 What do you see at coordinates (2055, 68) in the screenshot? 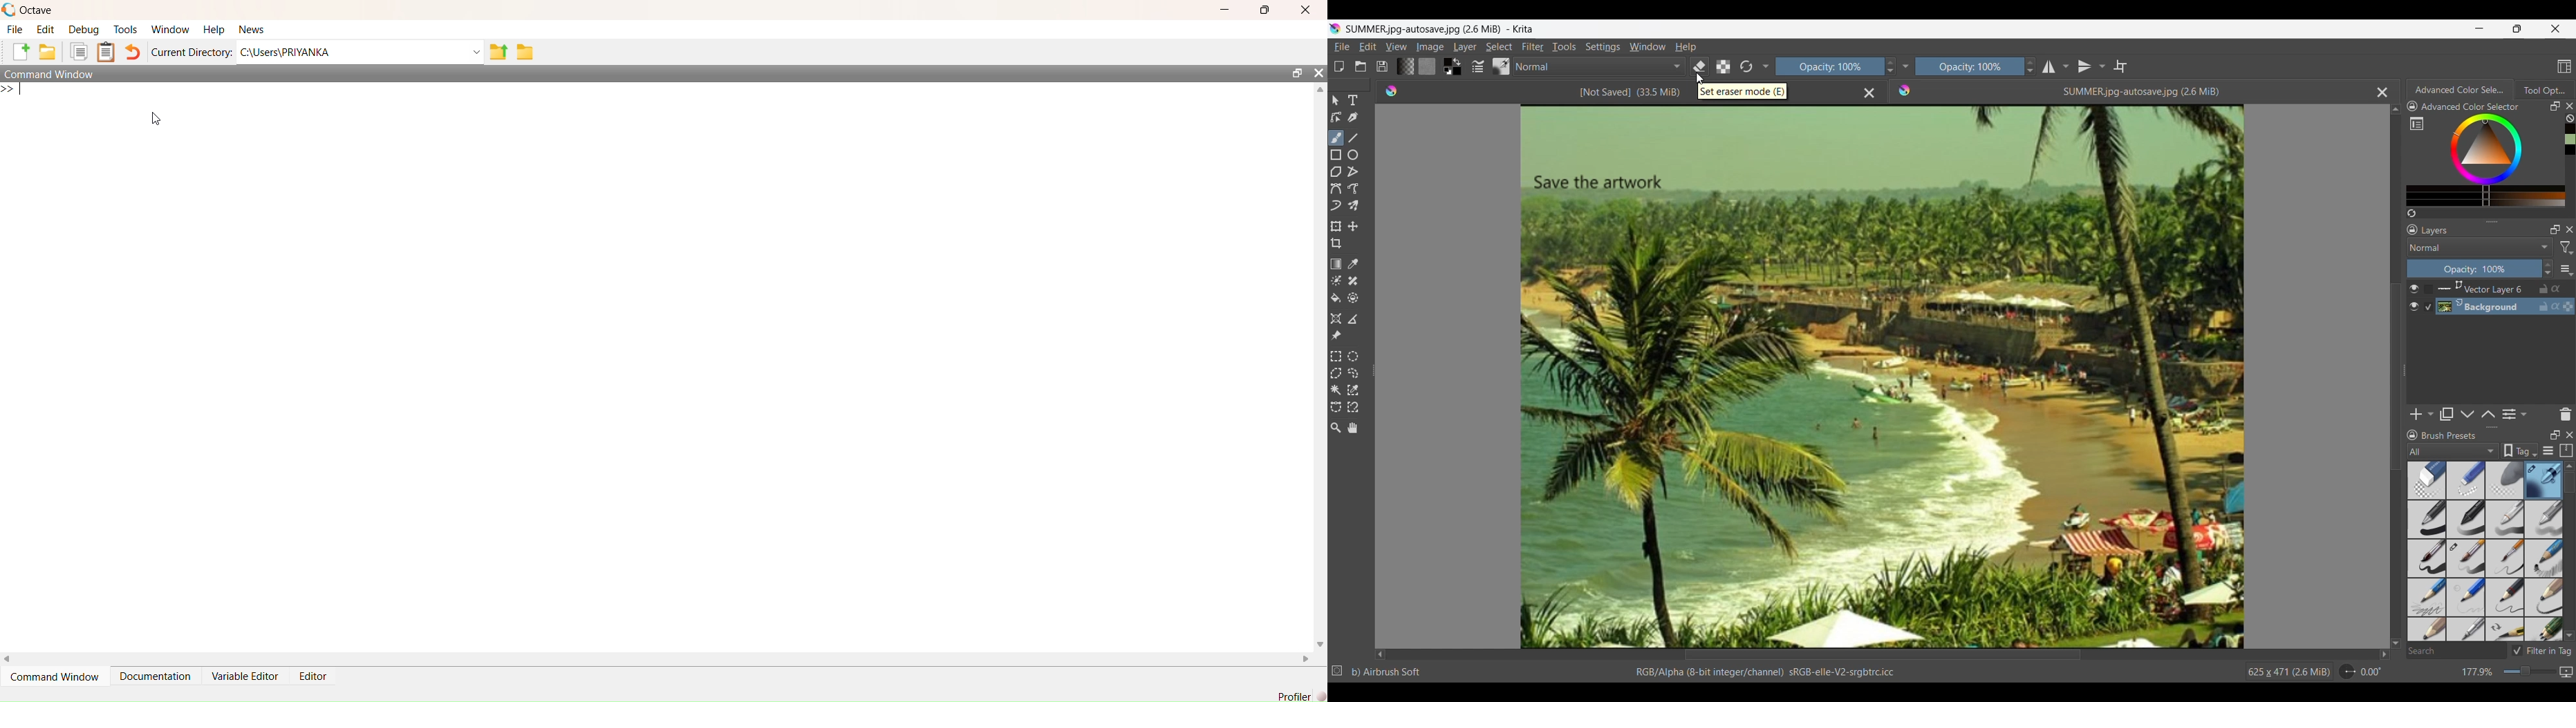
I see `Horizontal mirror tool options` at bounding box center [2055, 68].